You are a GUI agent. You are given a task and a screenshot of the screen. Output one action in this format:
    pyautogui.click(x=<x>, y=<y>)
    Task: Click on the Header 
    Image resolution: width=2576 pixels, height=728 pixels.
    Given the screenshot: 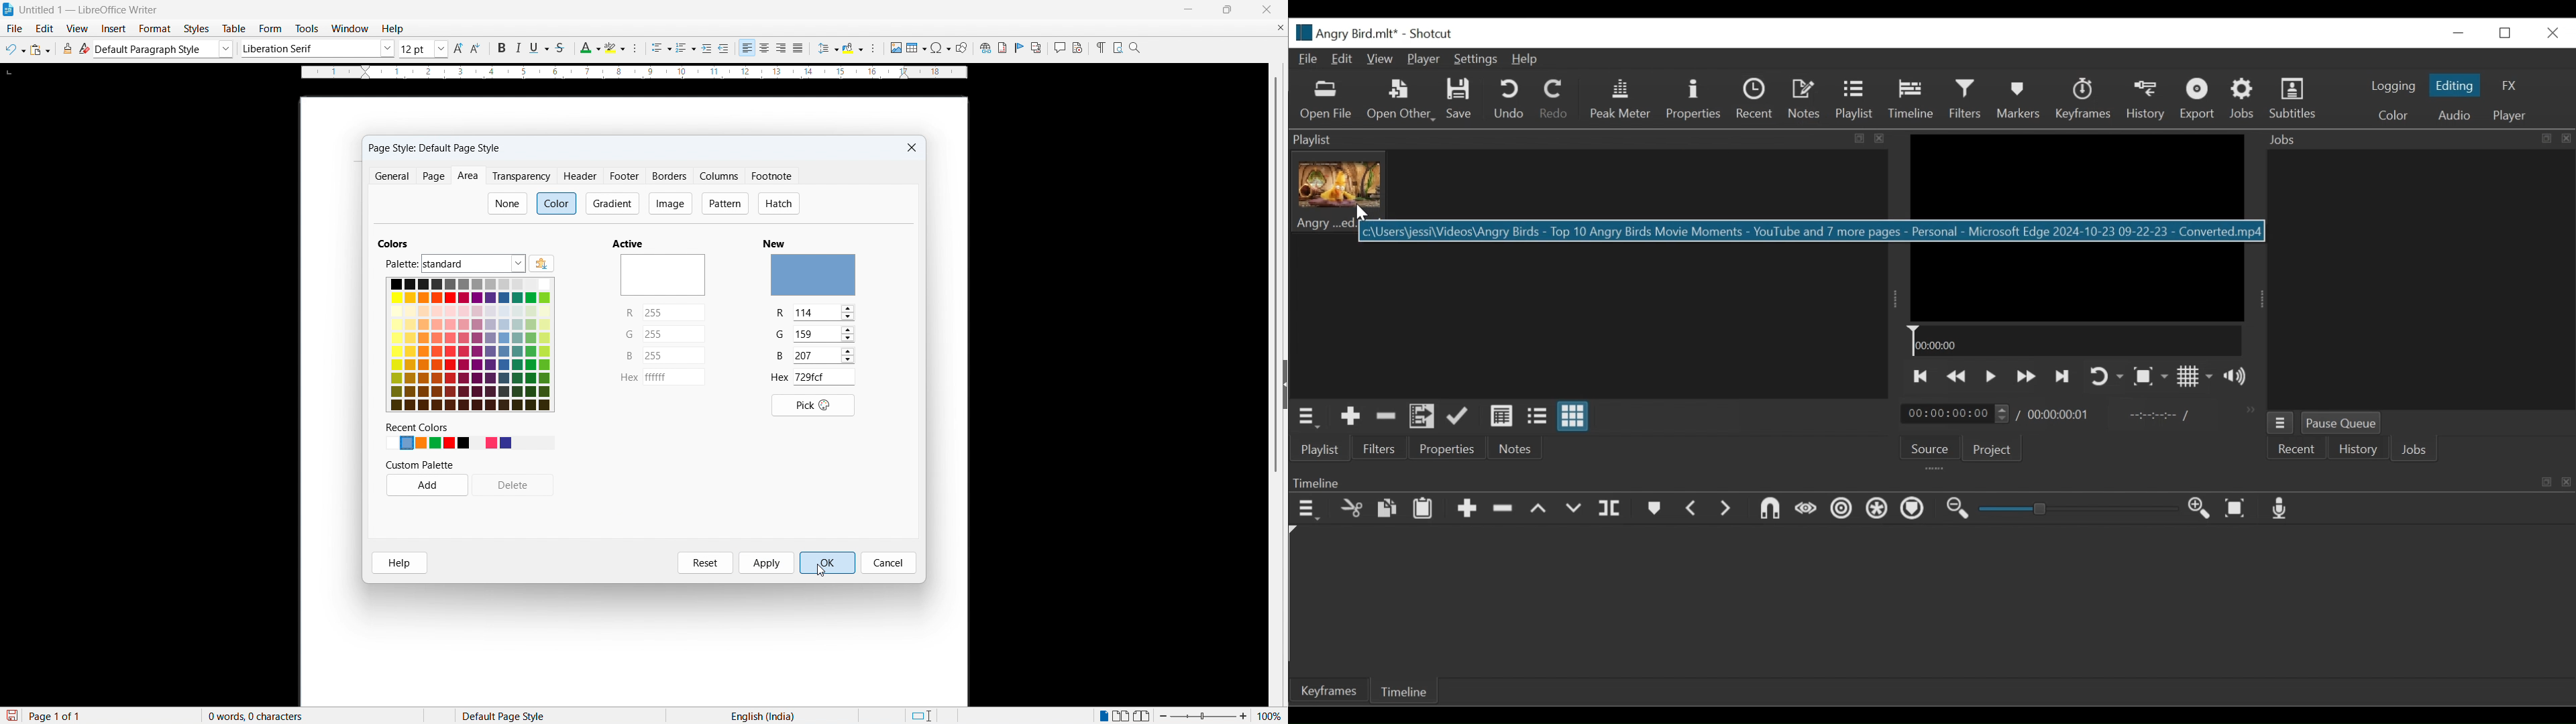 What is the action you would take?
    pyautogui.click(x=582, y=177)
    